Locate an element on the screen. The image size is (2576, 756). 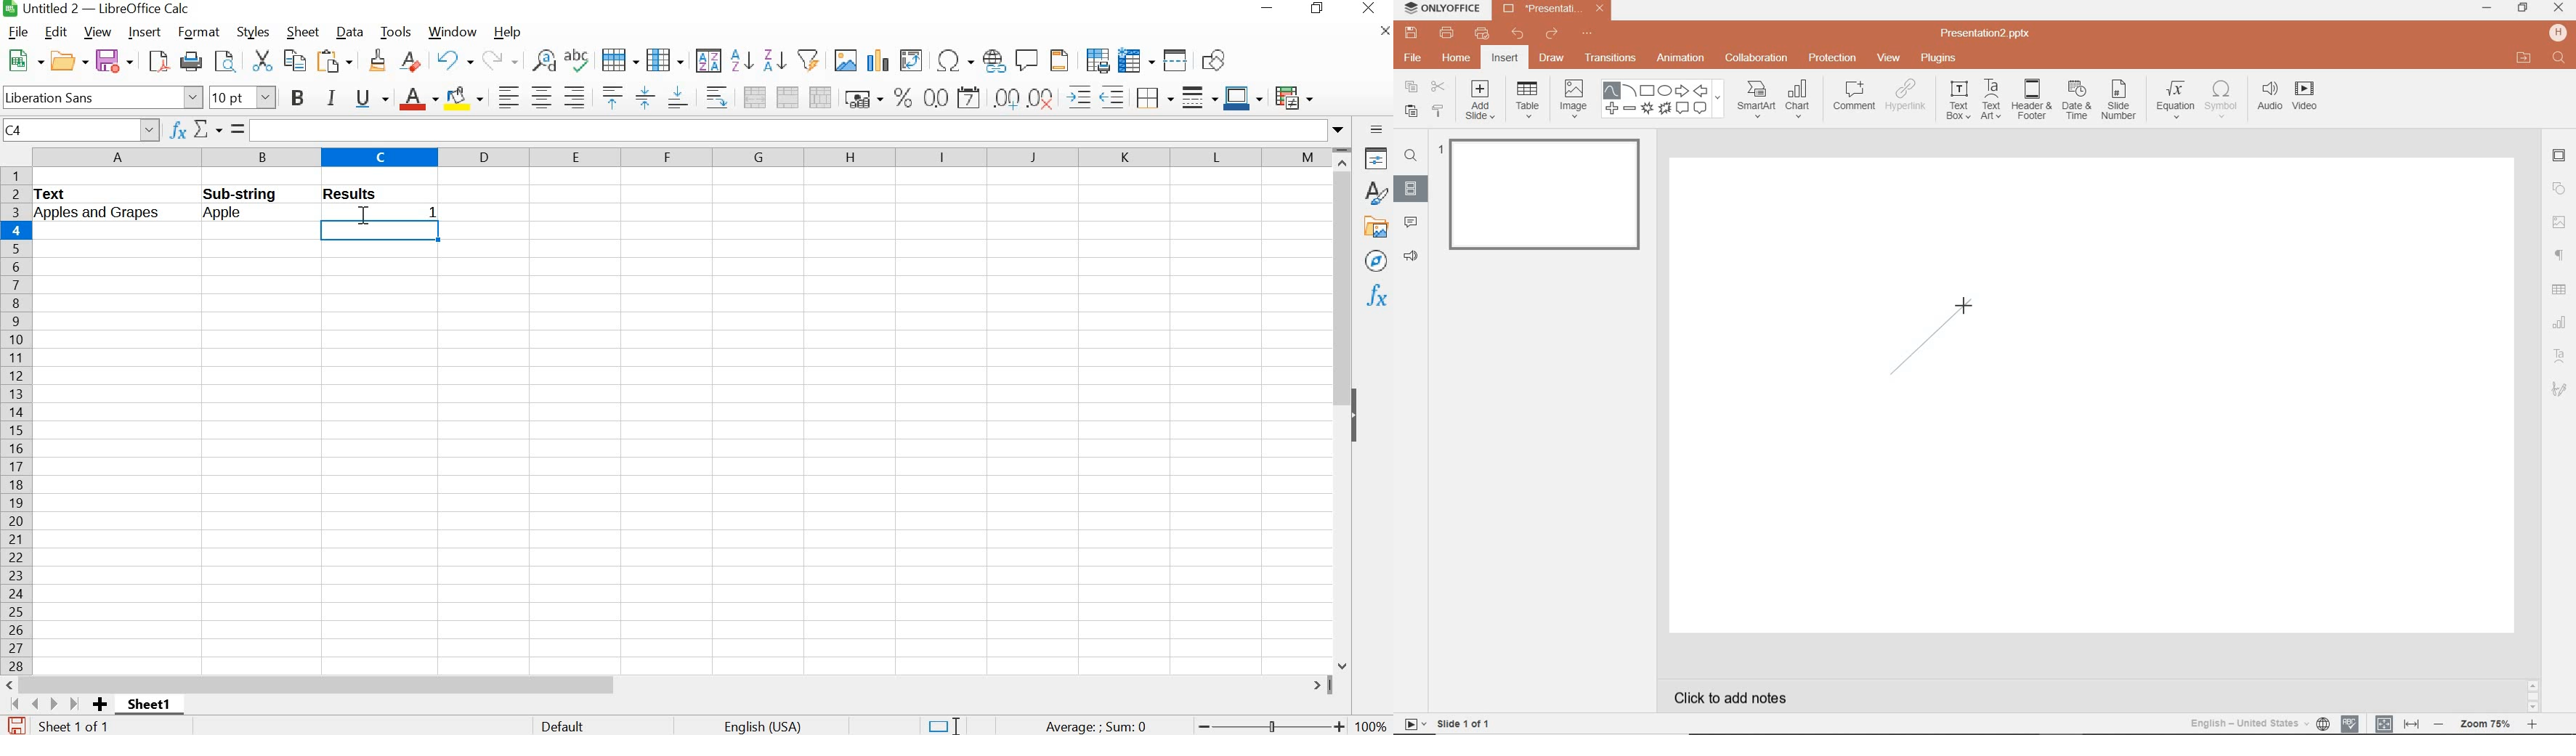
COMMENTS is located at coordinates (1409, 221).